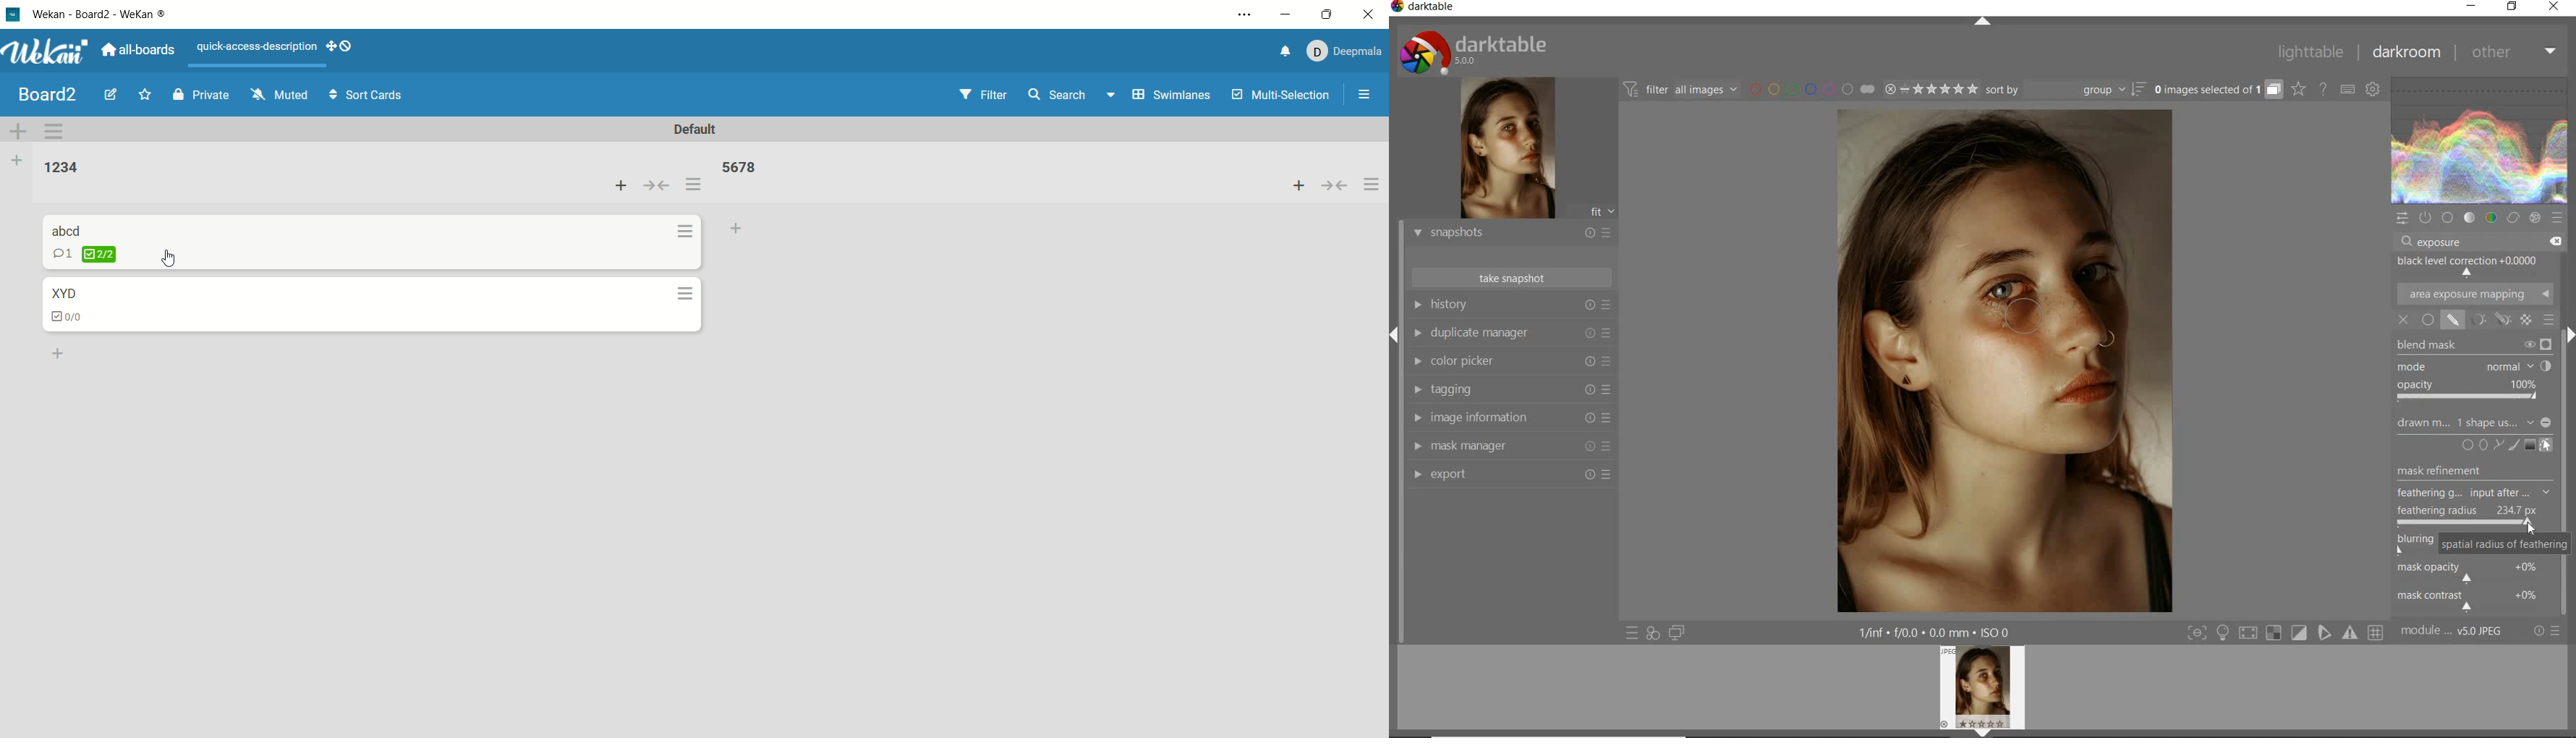  Describe the element at coordinates (2401, 218) in the screenshot. I see `quick access panel` at that location.